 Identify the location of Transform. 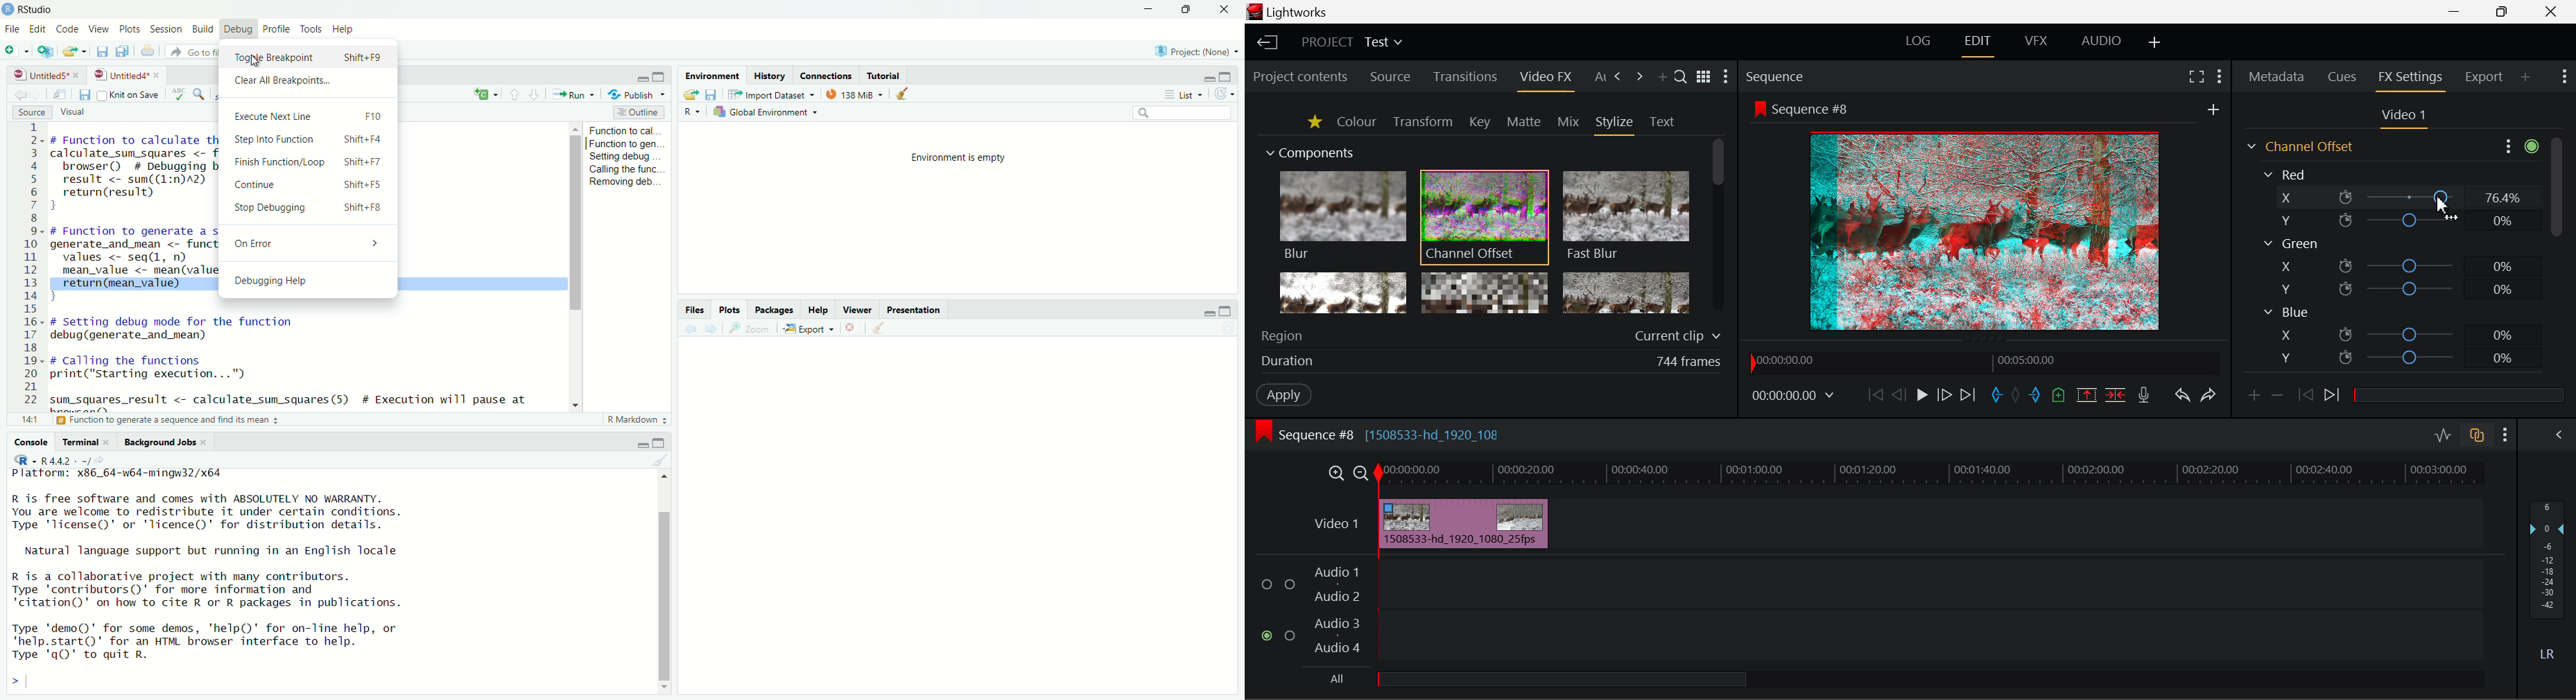
(1422, 122).